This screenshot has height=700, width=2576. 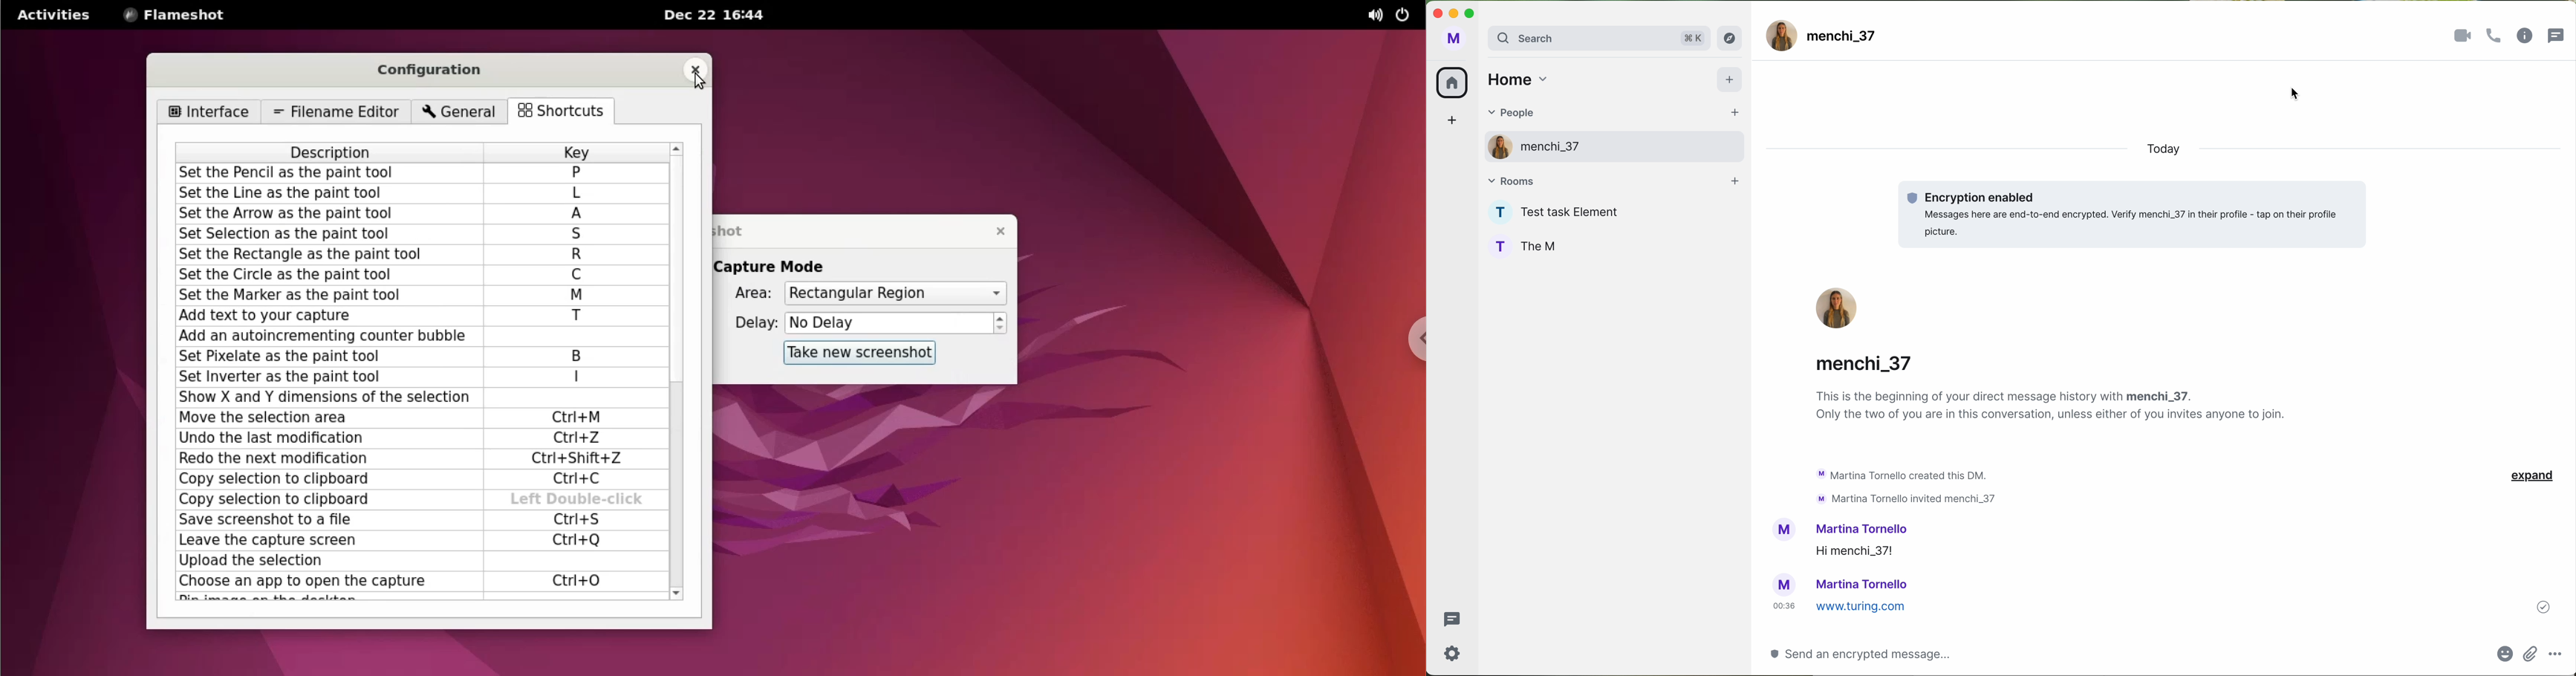 I want to click on close, so click(x=694, y=69).